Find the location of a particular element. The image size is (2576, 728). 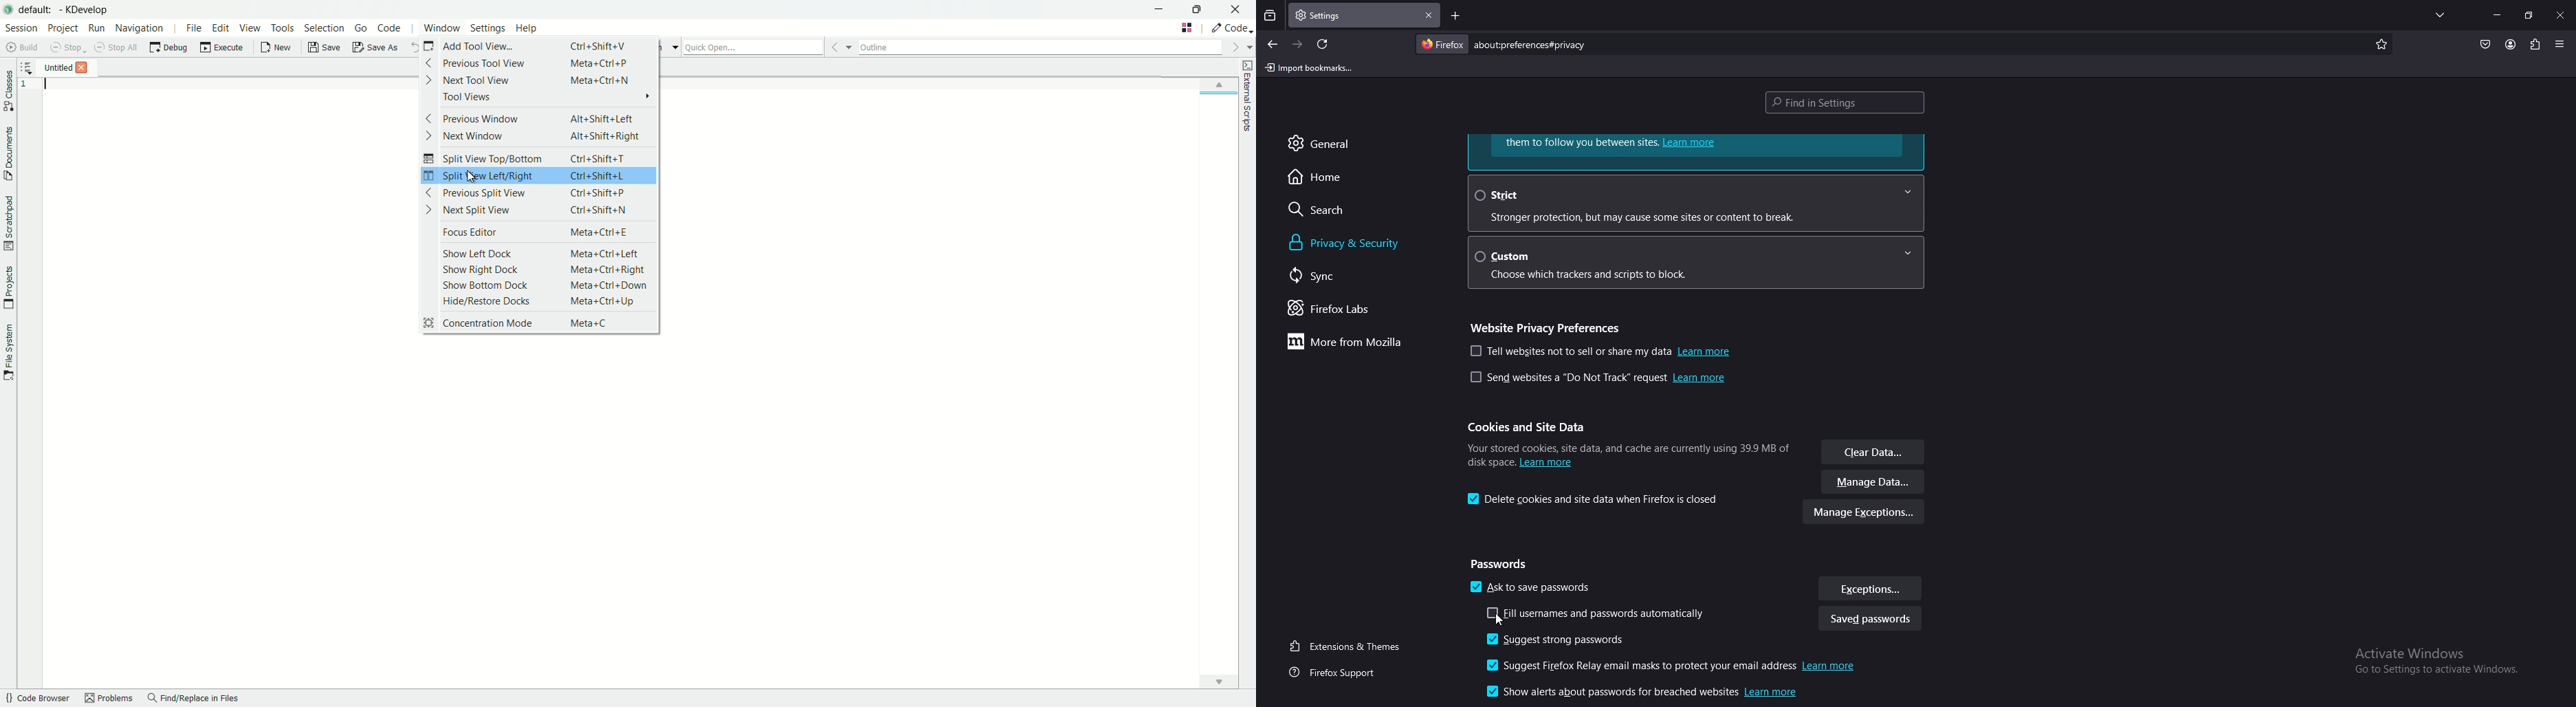

add tab is located at coordinates (1454, 15).